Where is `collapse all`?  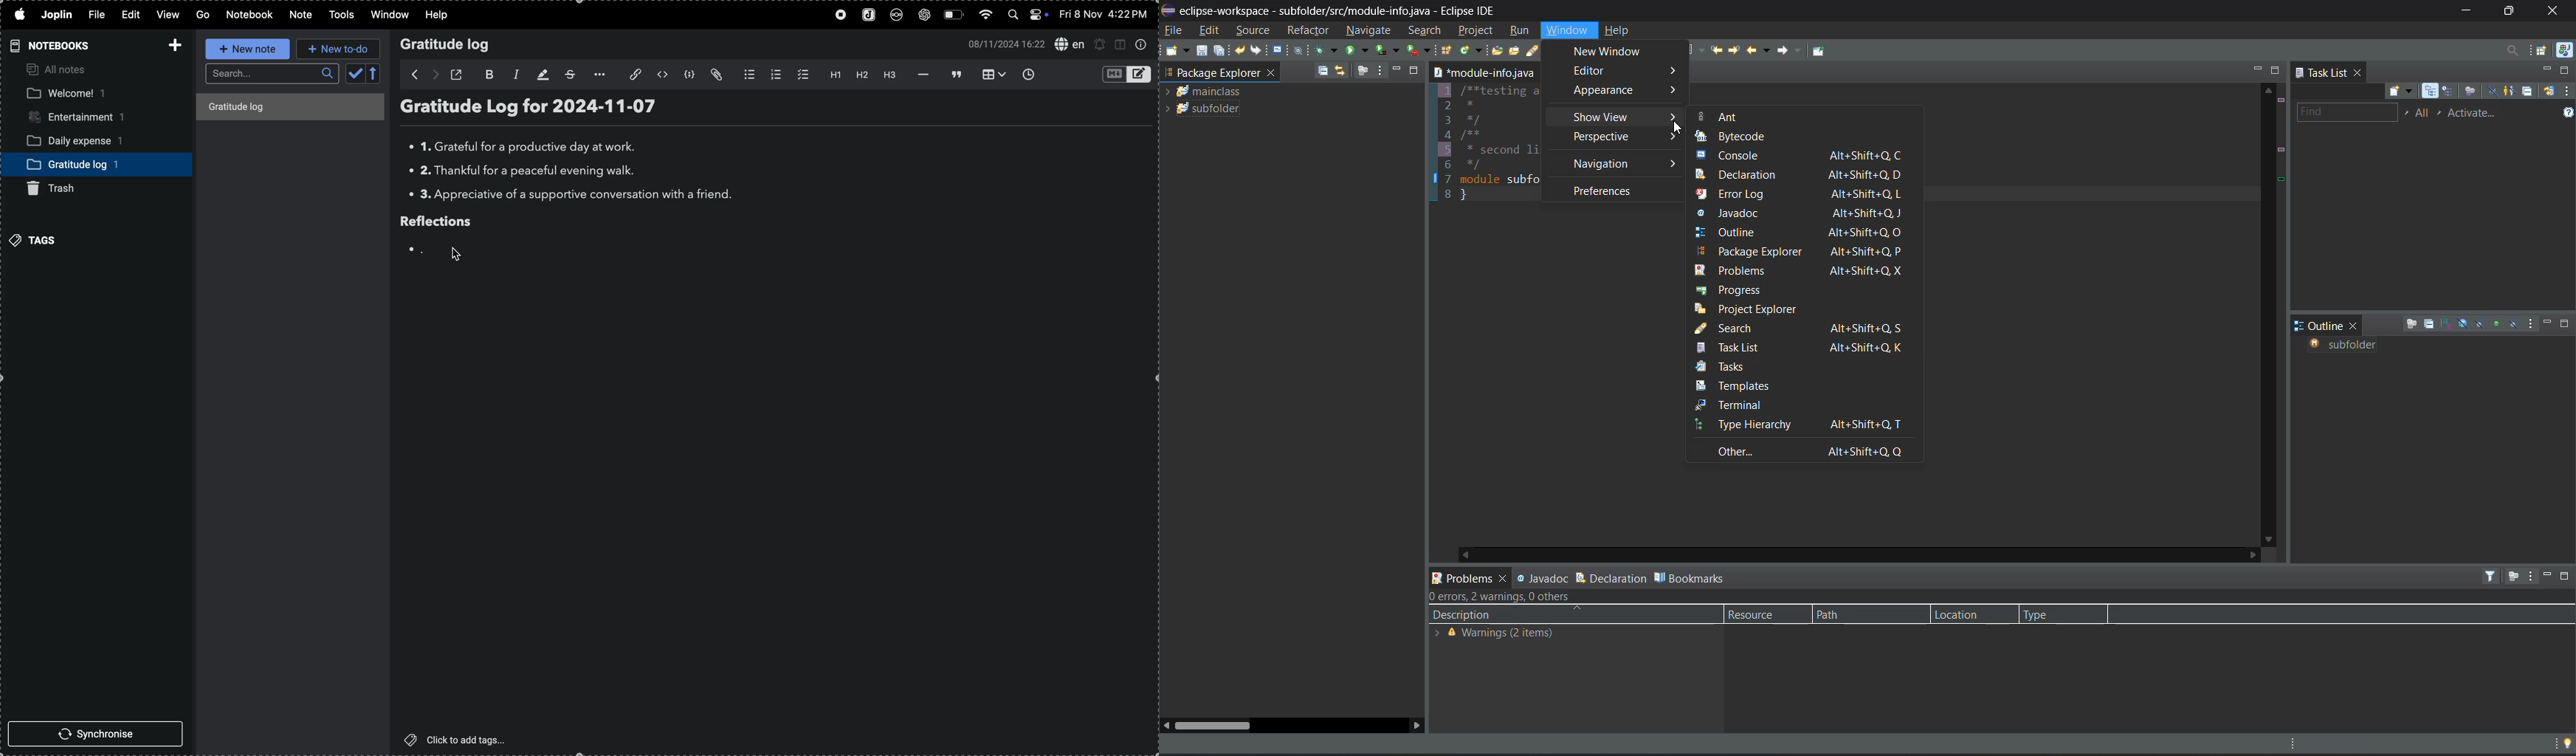 collapse all is located at coordinates (2531, 90).